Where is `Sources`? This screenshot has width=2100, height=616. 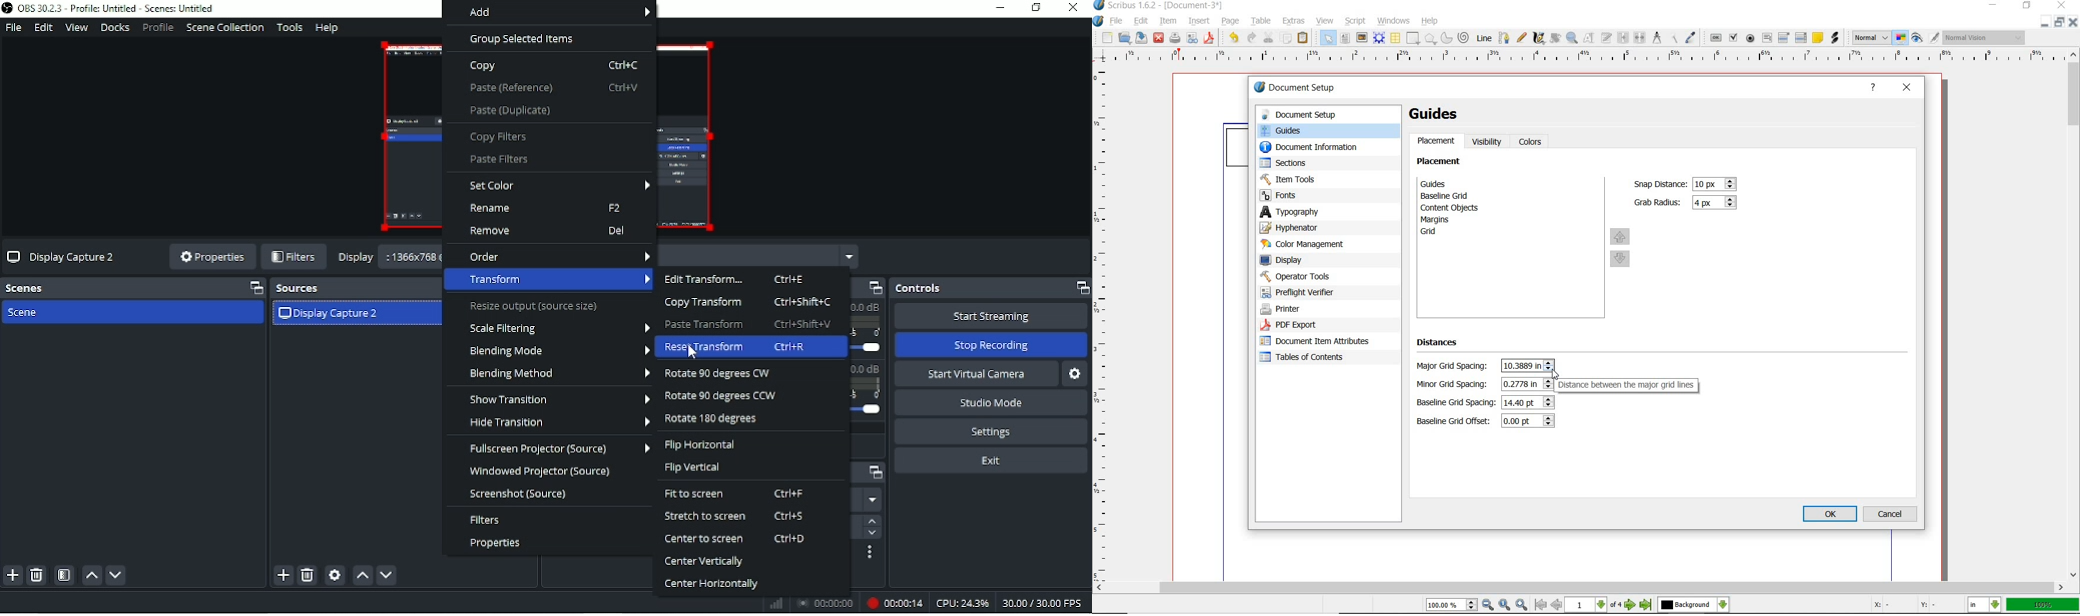 Sources is located at coordinates (351, 288).